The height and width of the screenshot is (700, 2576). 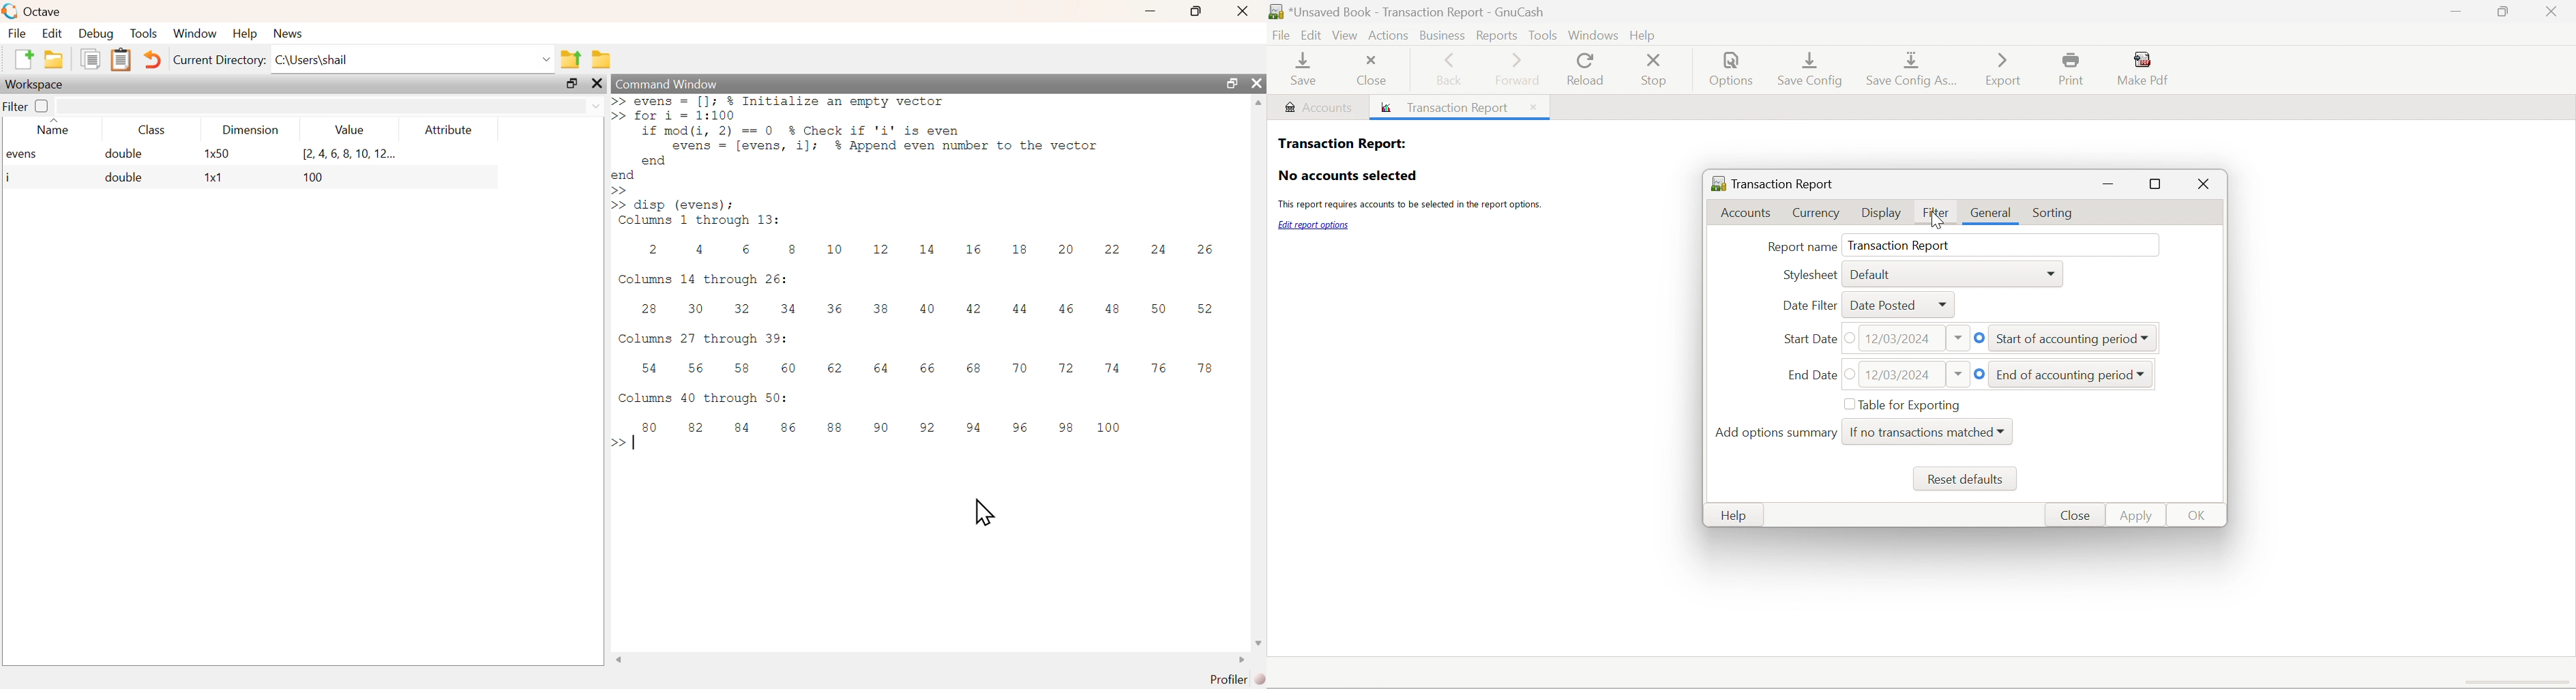 What do you see at coordinates (1260, 375) in the screenshot?
I see `scrollbar` at bounding box center [1260, 375].